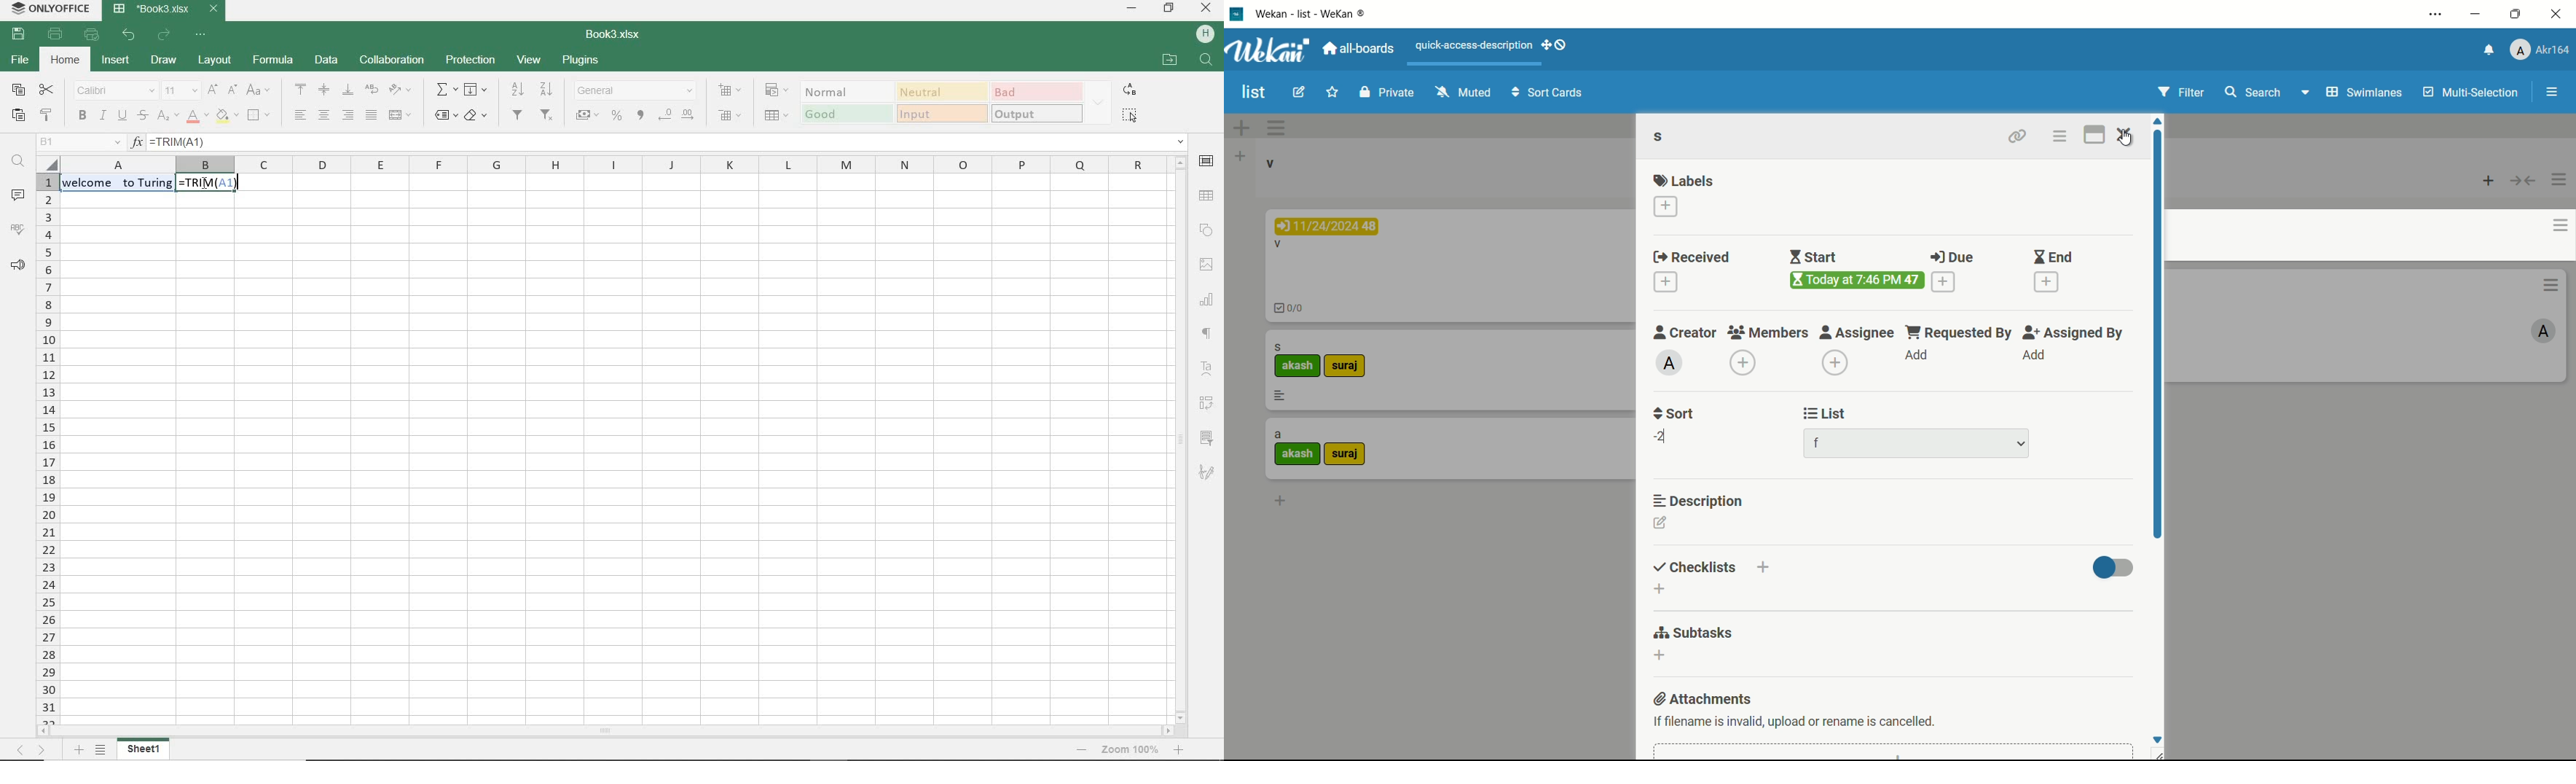 The height and width of the screenshot is (784, 2576). I want to click on swimlane actions, so click(1276, 128).